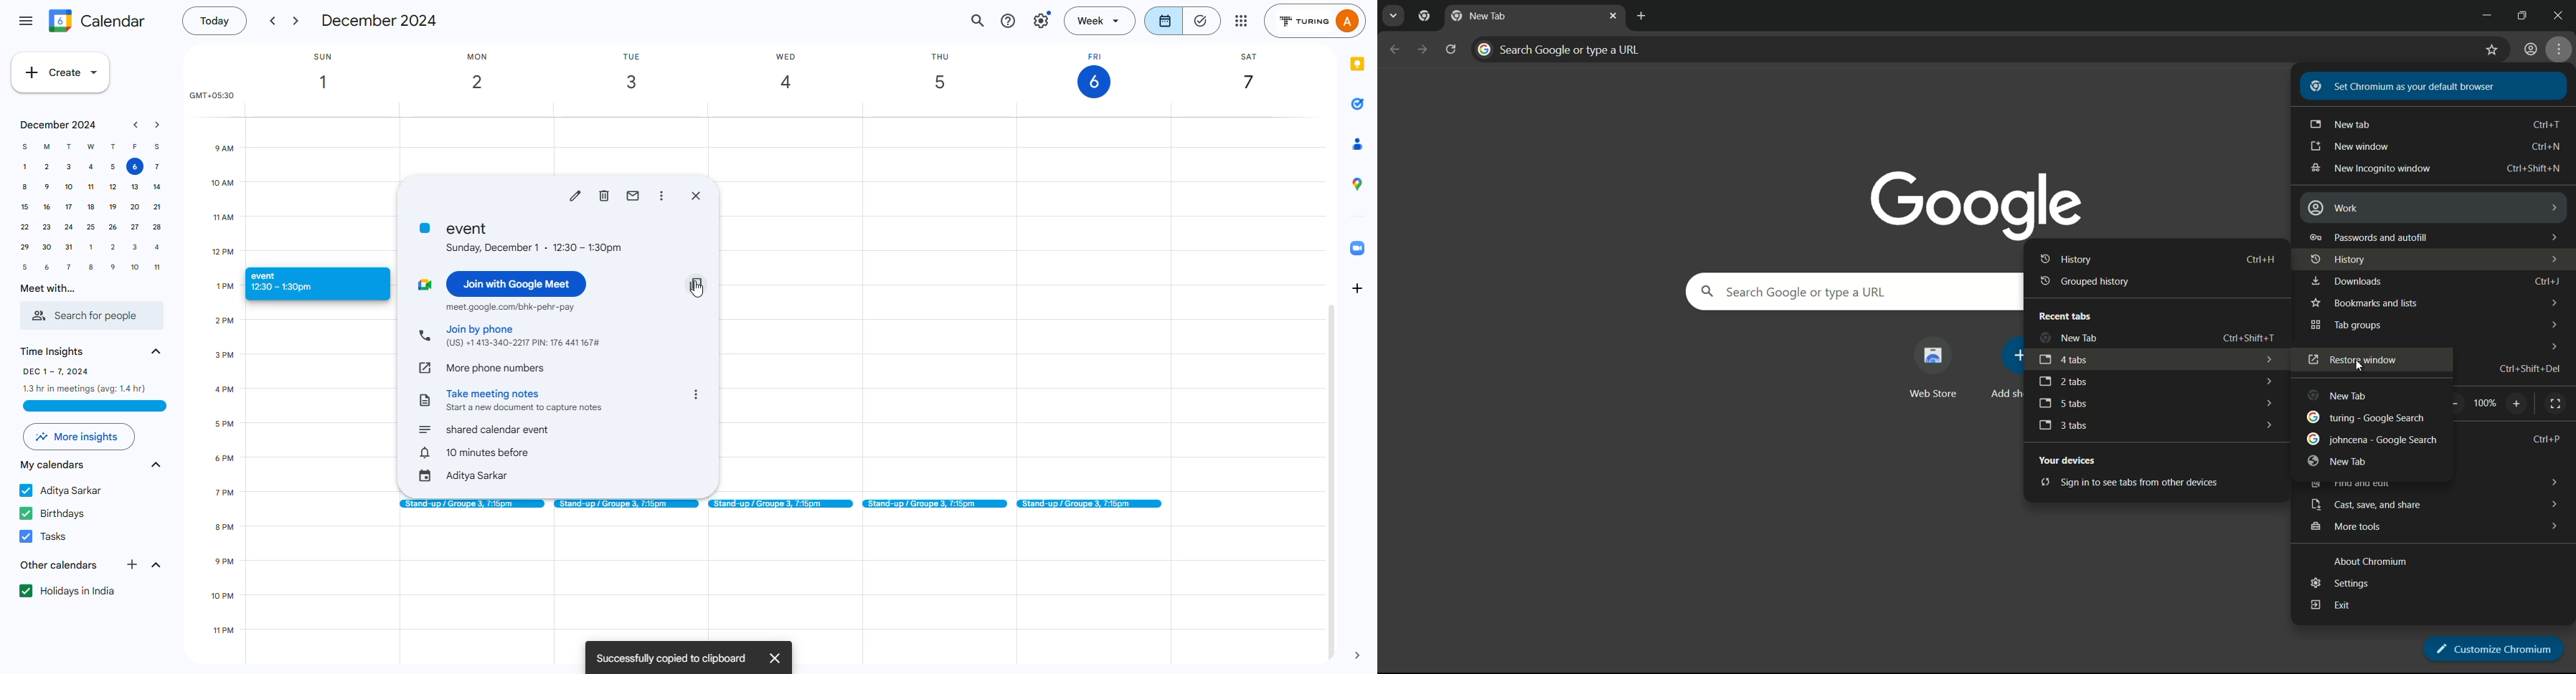  What do you see at coordinates (48, 228) in the screenshot?
I see `23` at bounding box center [48, 228].